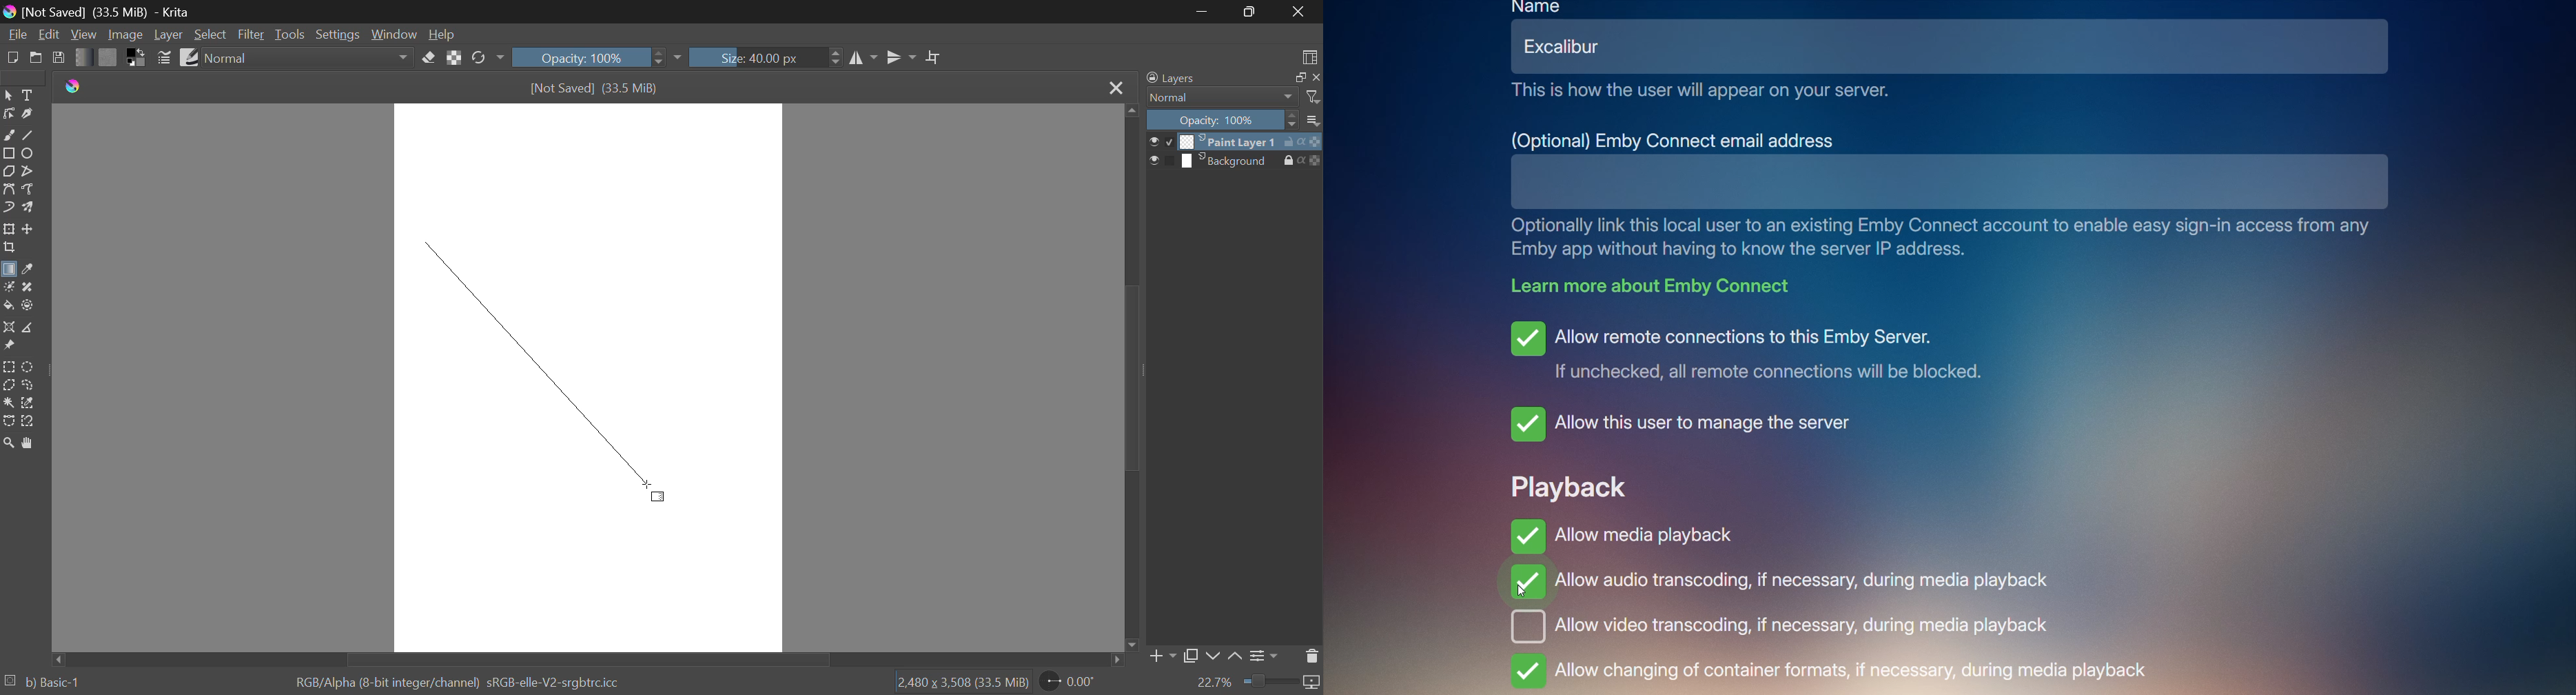  What do you see at coordinates (59, 57) in the screenshot?
I see `Save` at bounding box center [59, 57].